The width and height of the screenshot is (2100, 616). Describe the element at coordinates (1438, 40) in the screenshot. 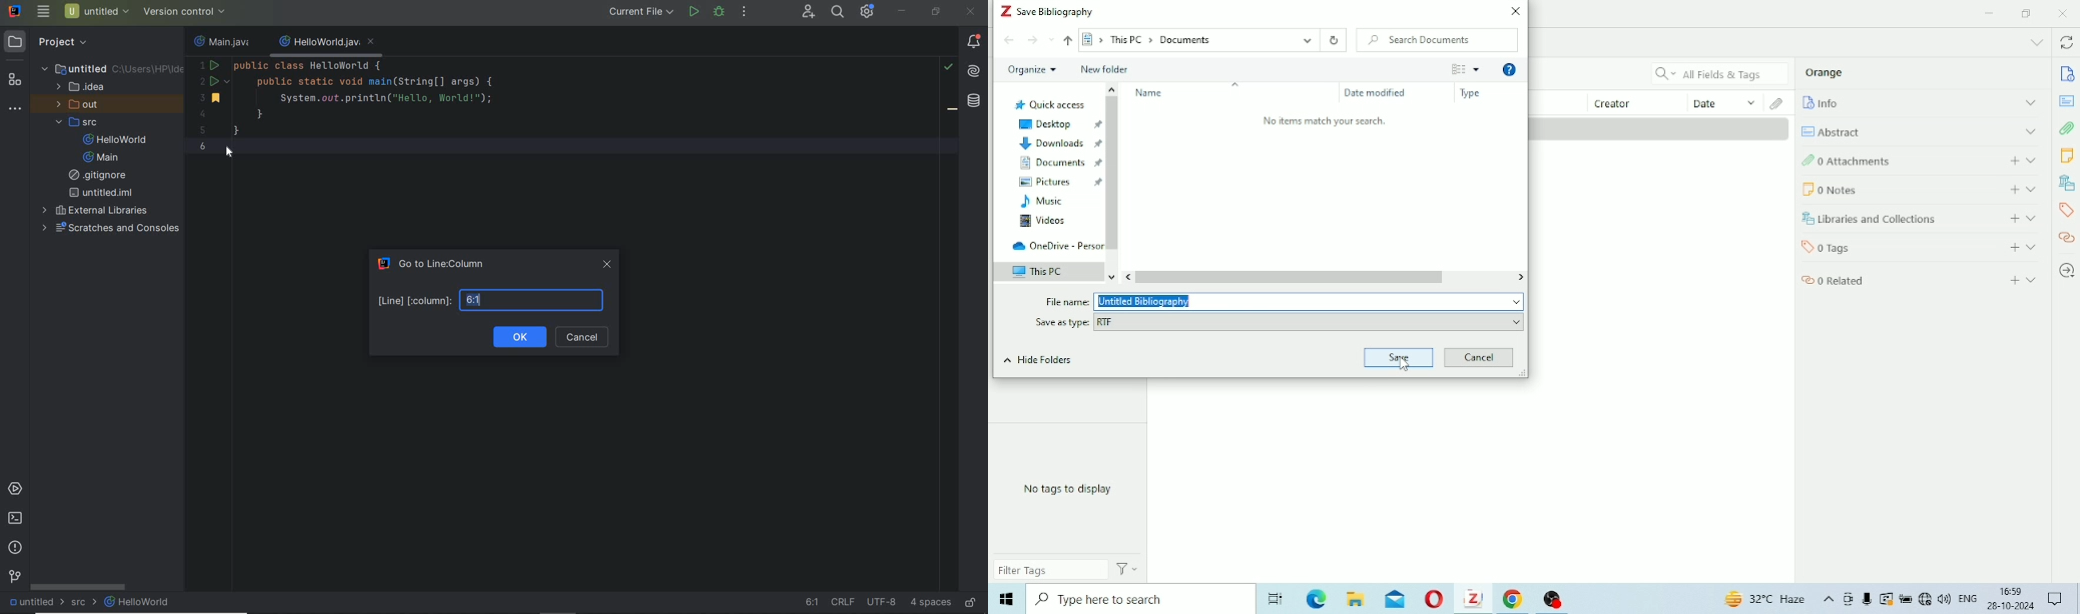

I see `Search Documents` at that location.